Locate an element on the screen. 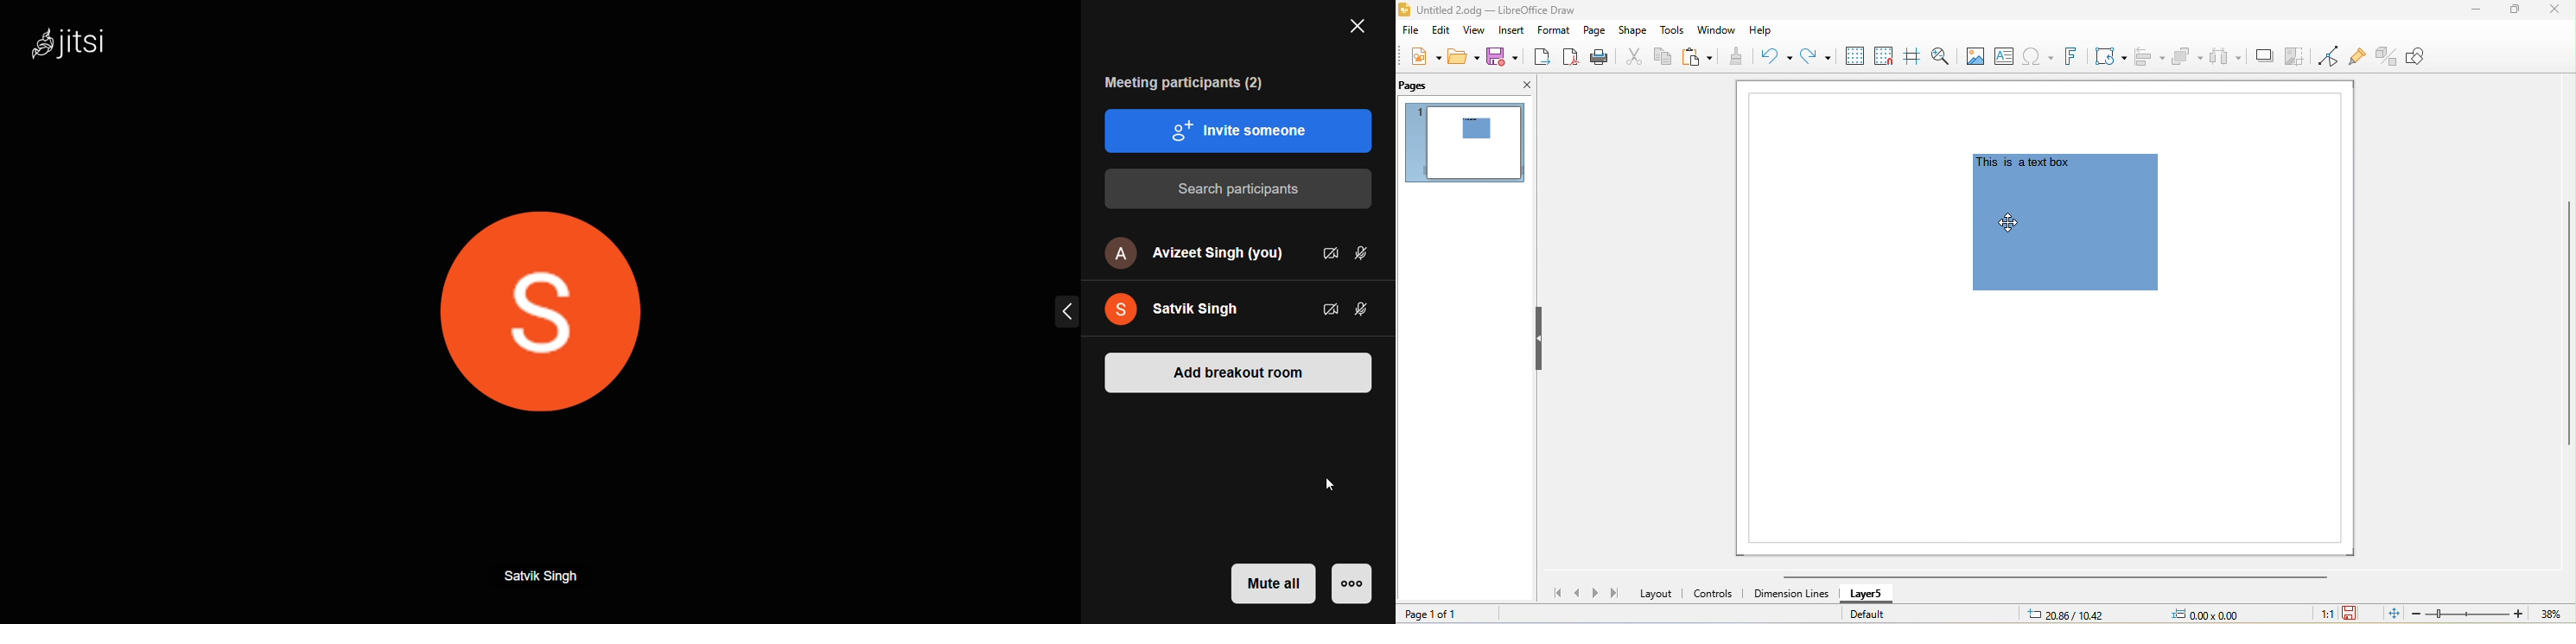  clone formatting is located at coordinates (1737, 58).